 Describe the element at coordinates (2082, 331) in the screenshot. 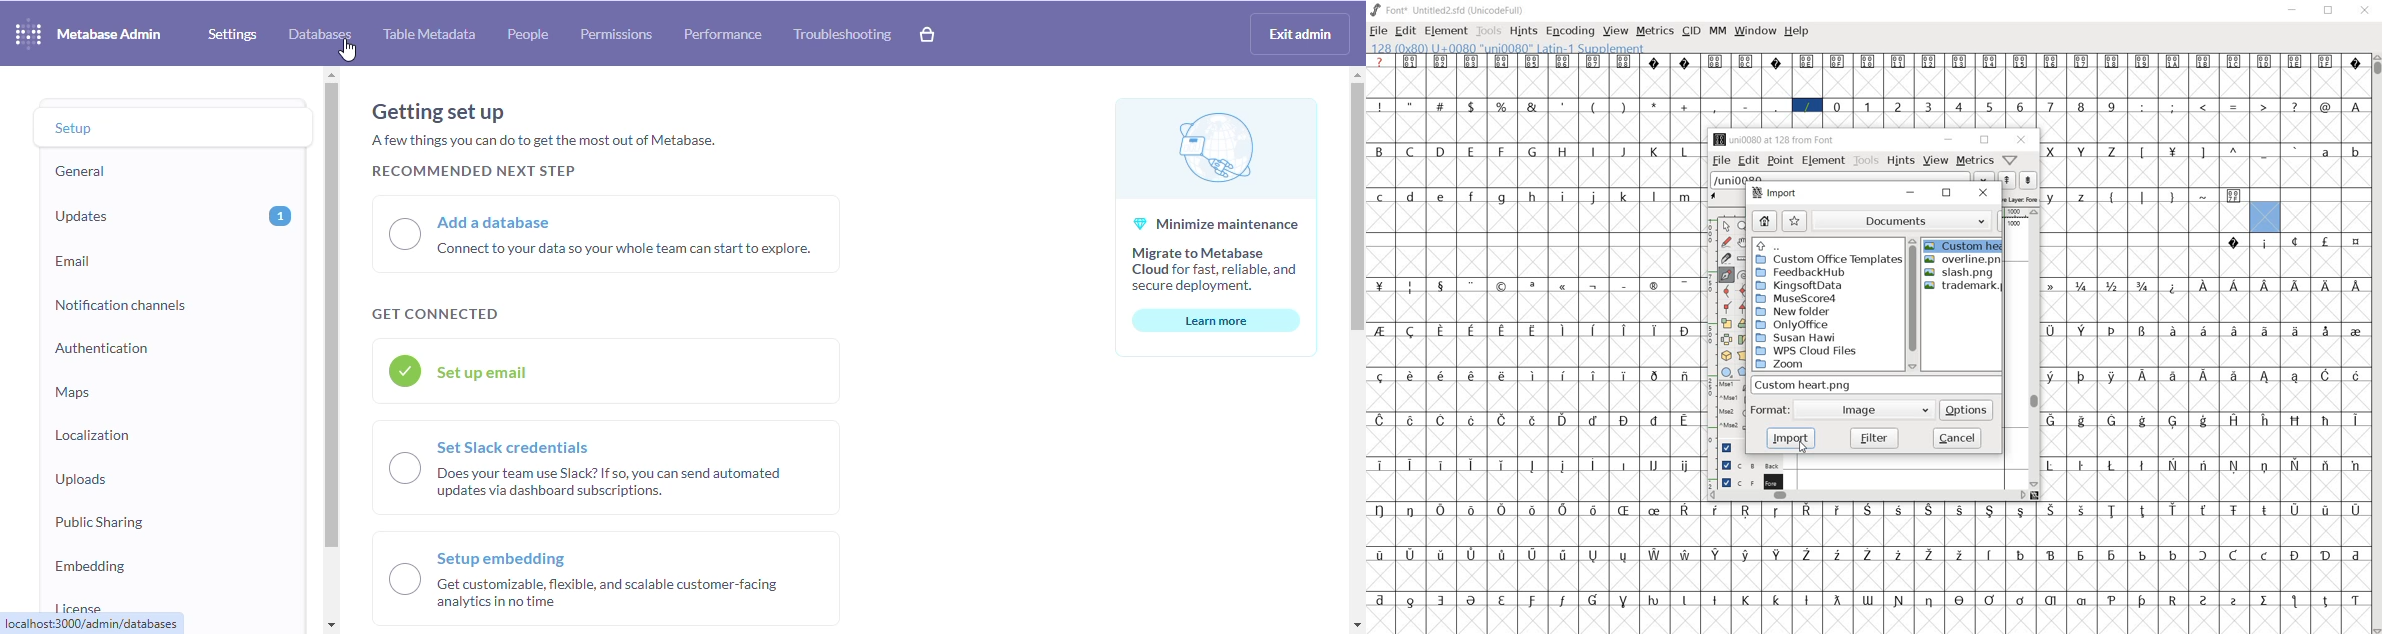

I see `glyph` at that location.